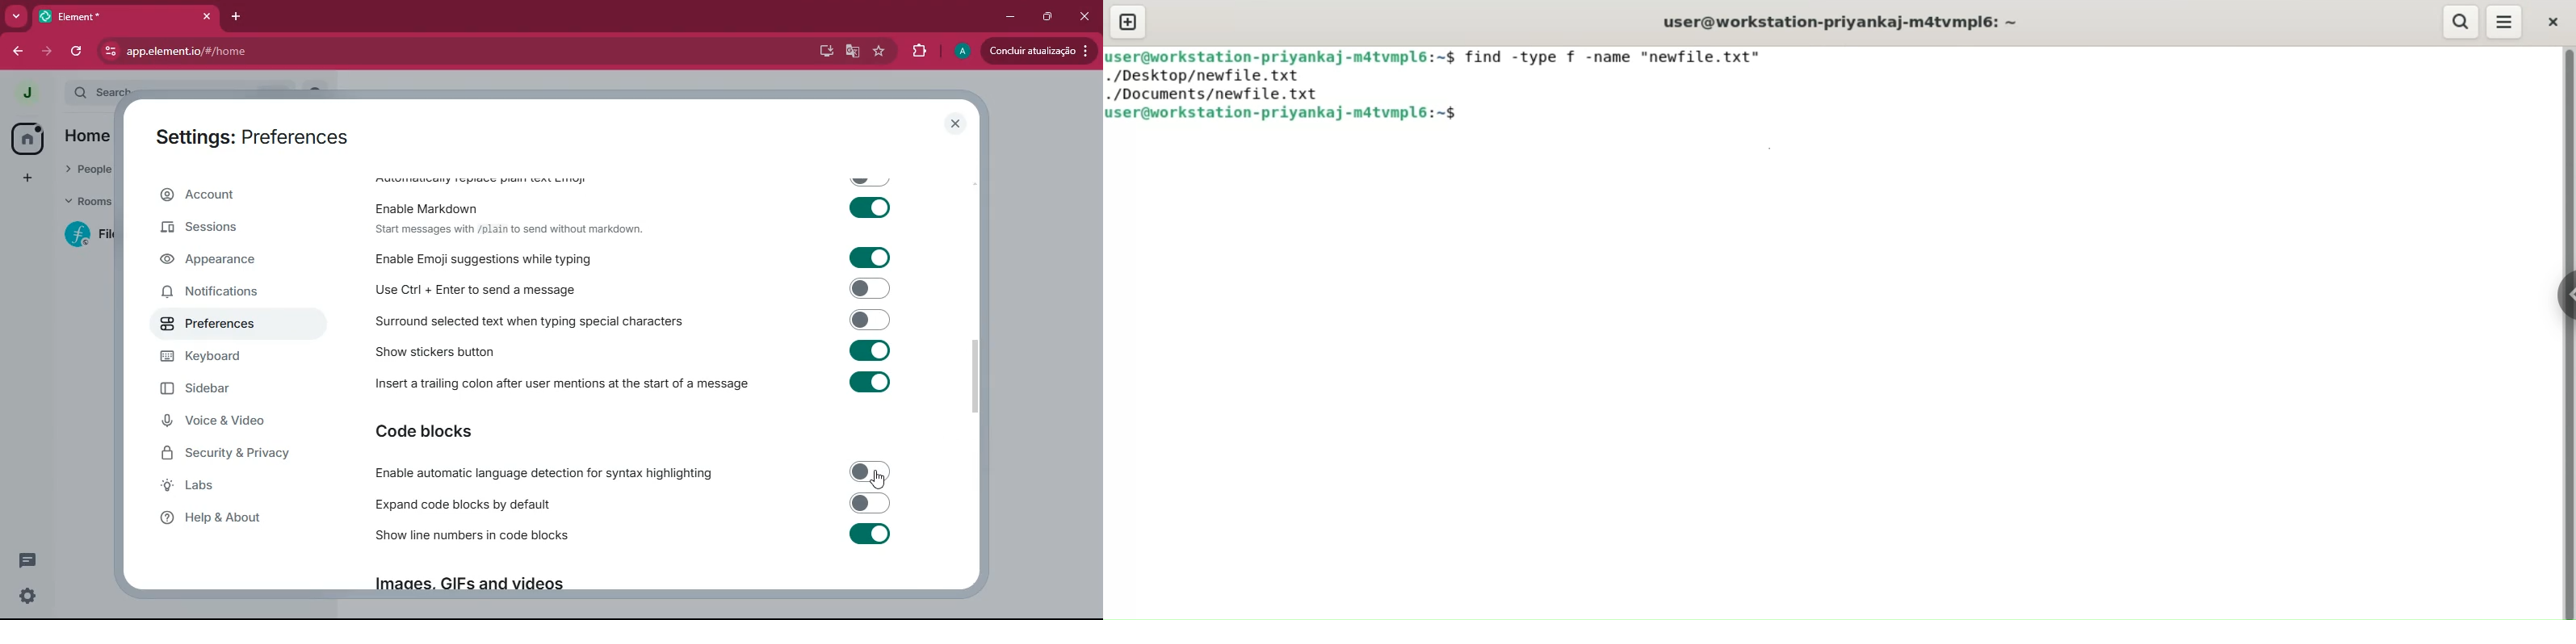 The height and width of the screenshot is (644, 2576). What do you see at coordinates (235, 16) in the screenshot?
I see `add tab` at bounding box center [235, 16].